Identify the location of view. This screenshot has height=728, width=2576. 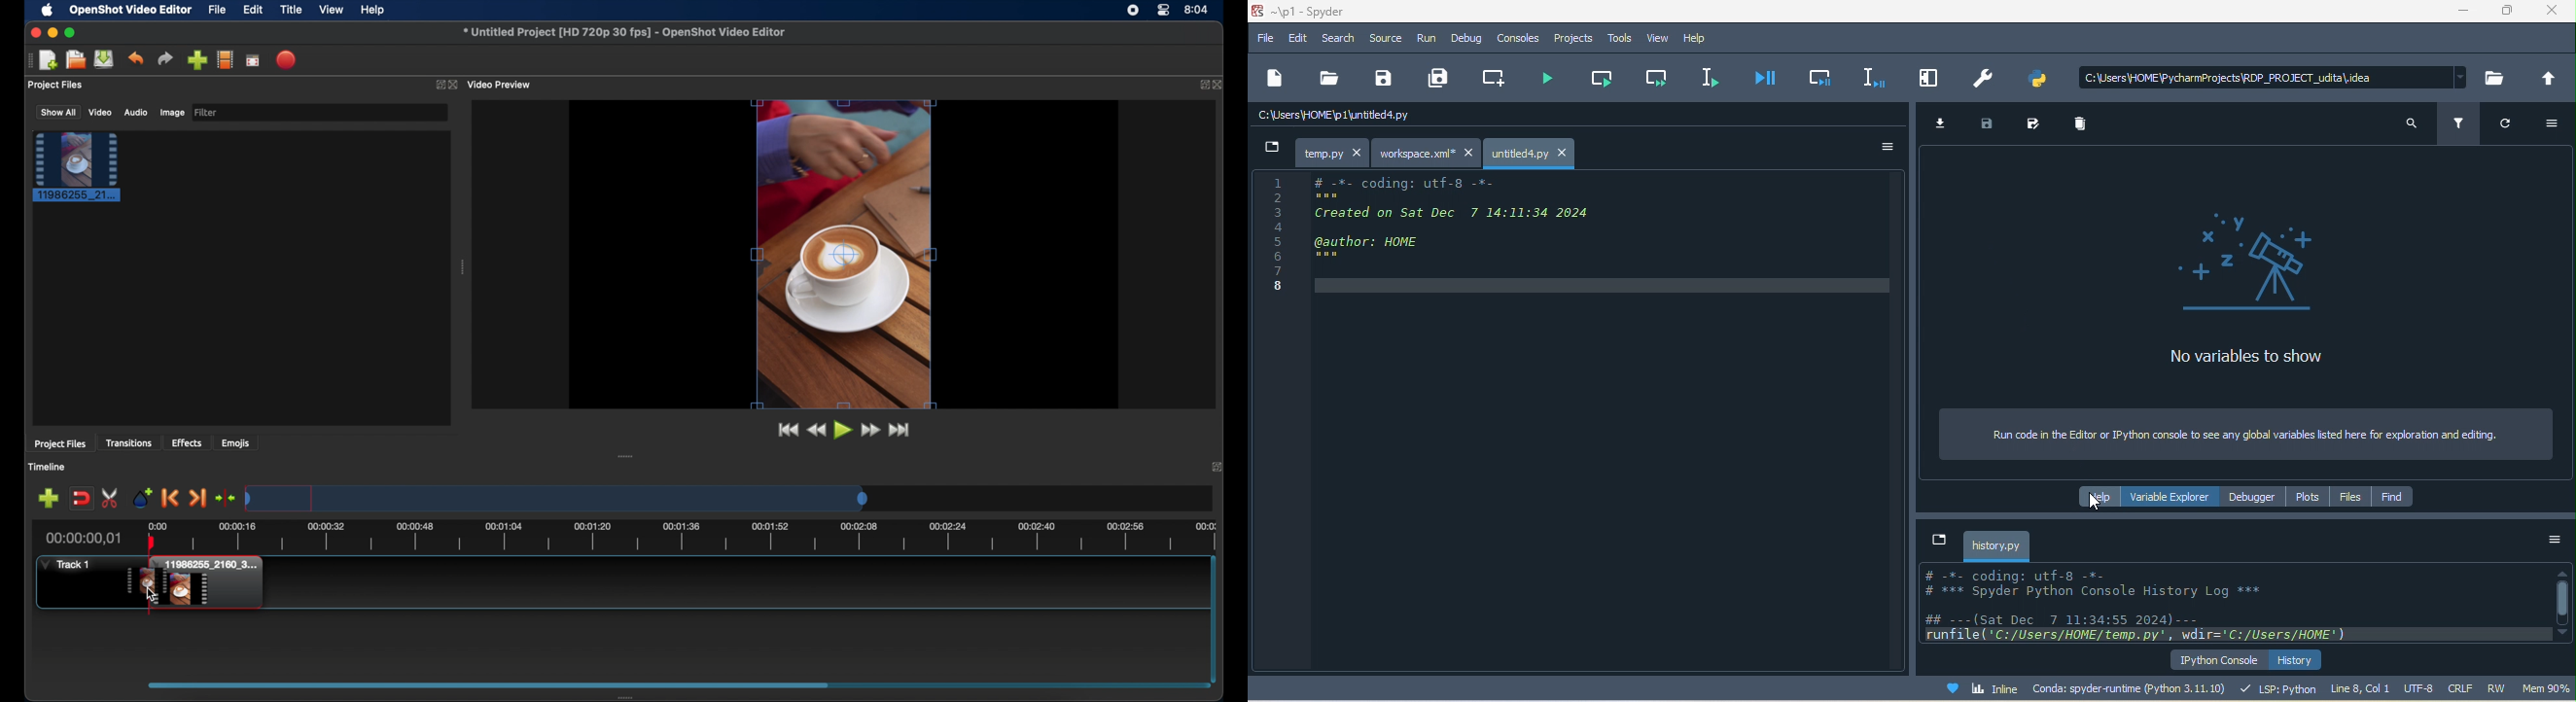
(1662, 39).